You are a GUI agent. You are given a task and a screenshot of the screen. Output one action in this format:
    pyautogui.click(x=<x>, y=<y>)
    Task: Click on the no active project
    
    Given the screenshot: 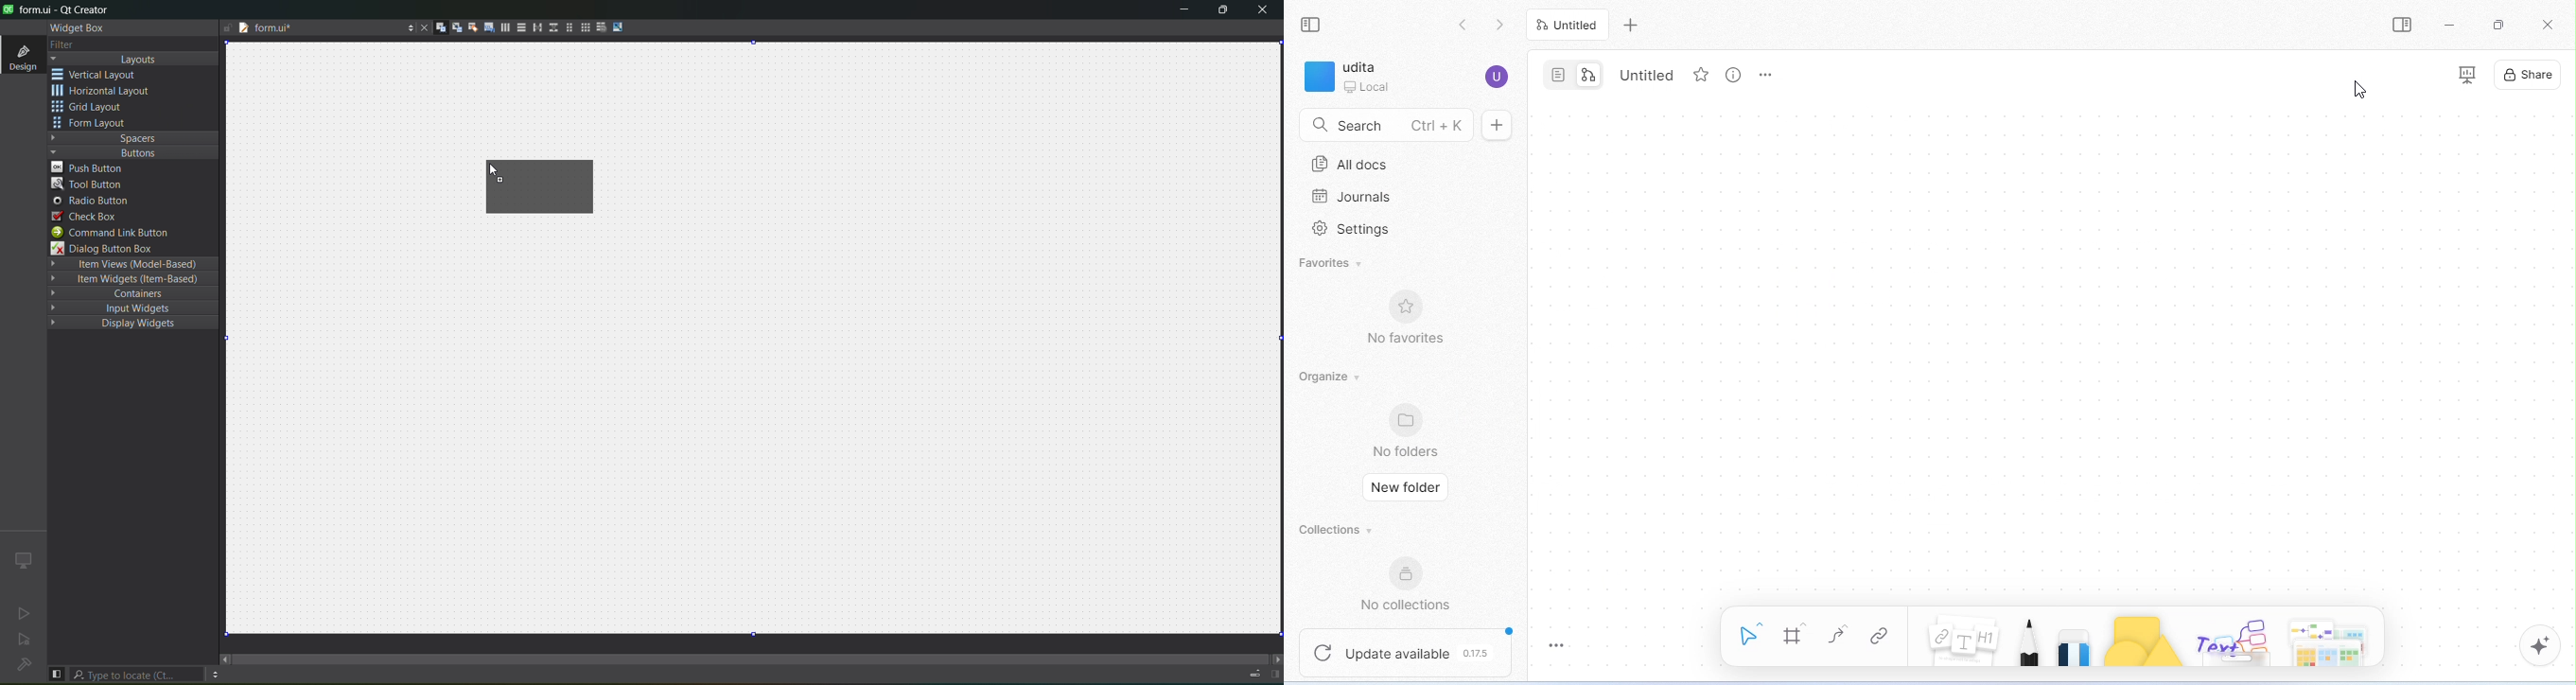 What is the action you would take?
    pyautogui.click(x=25, y=642)
    